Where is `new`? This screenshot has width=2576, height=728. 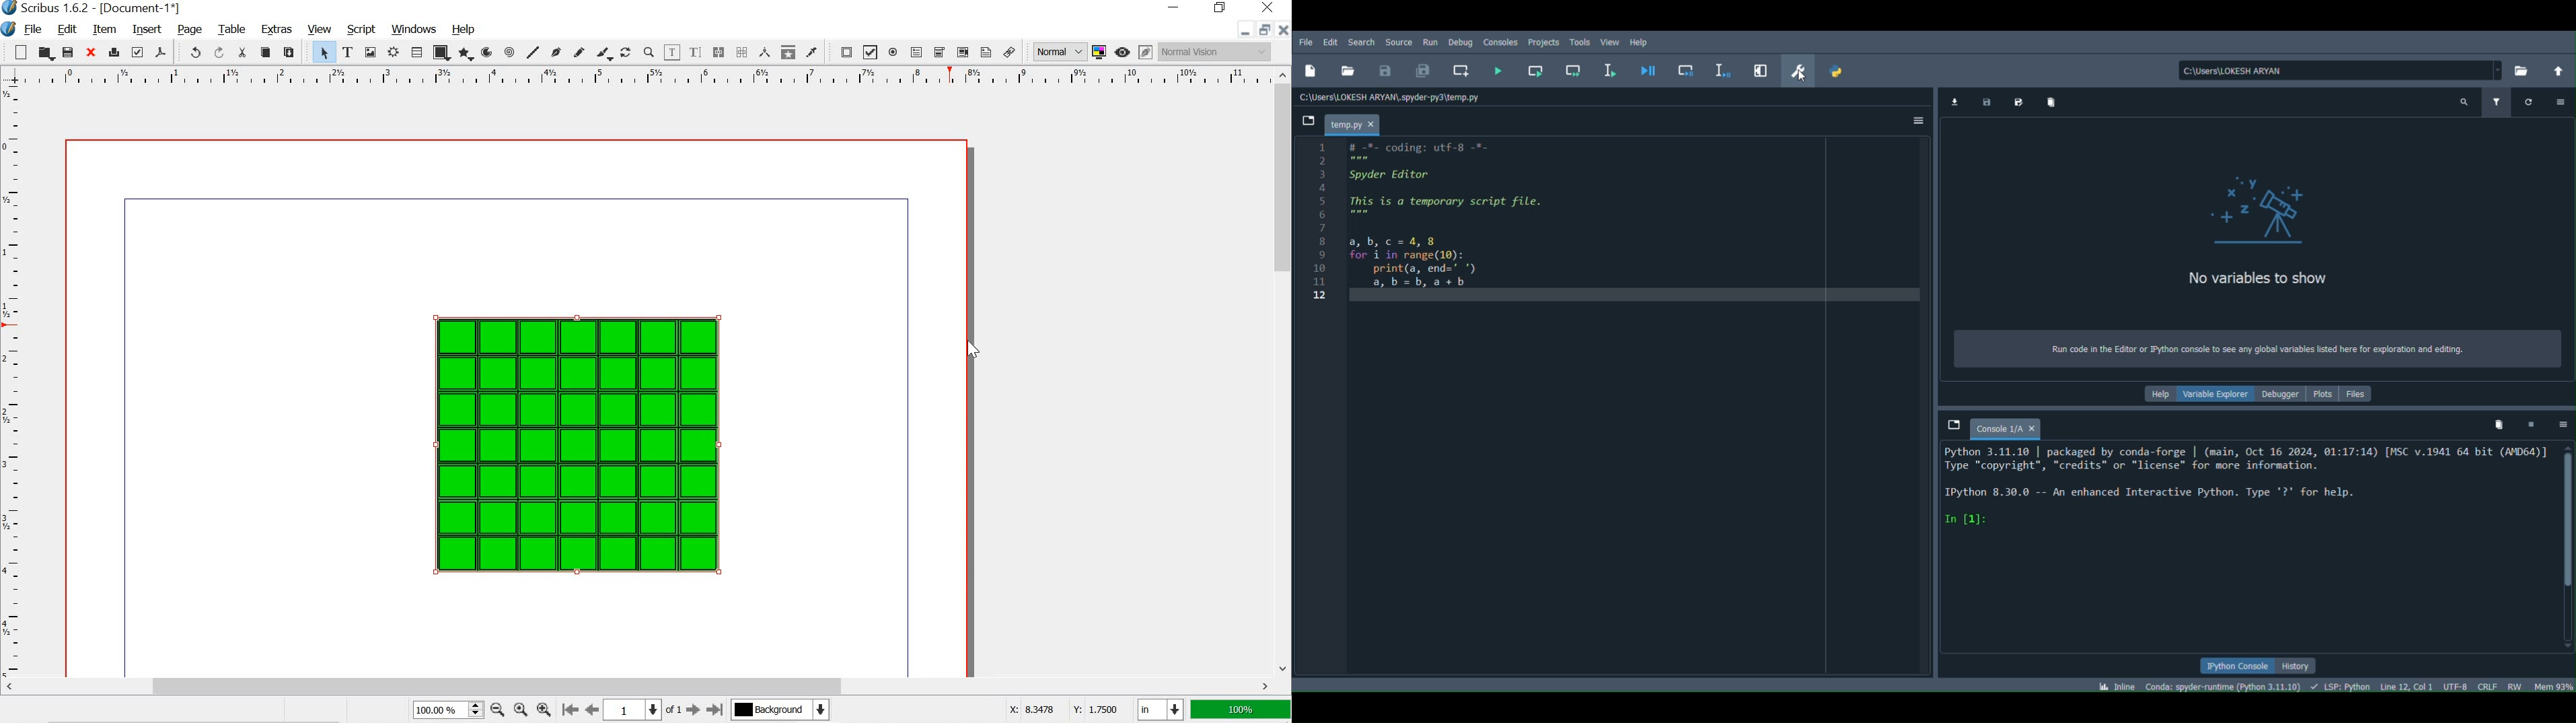 new is located at coordinates (20, 52).